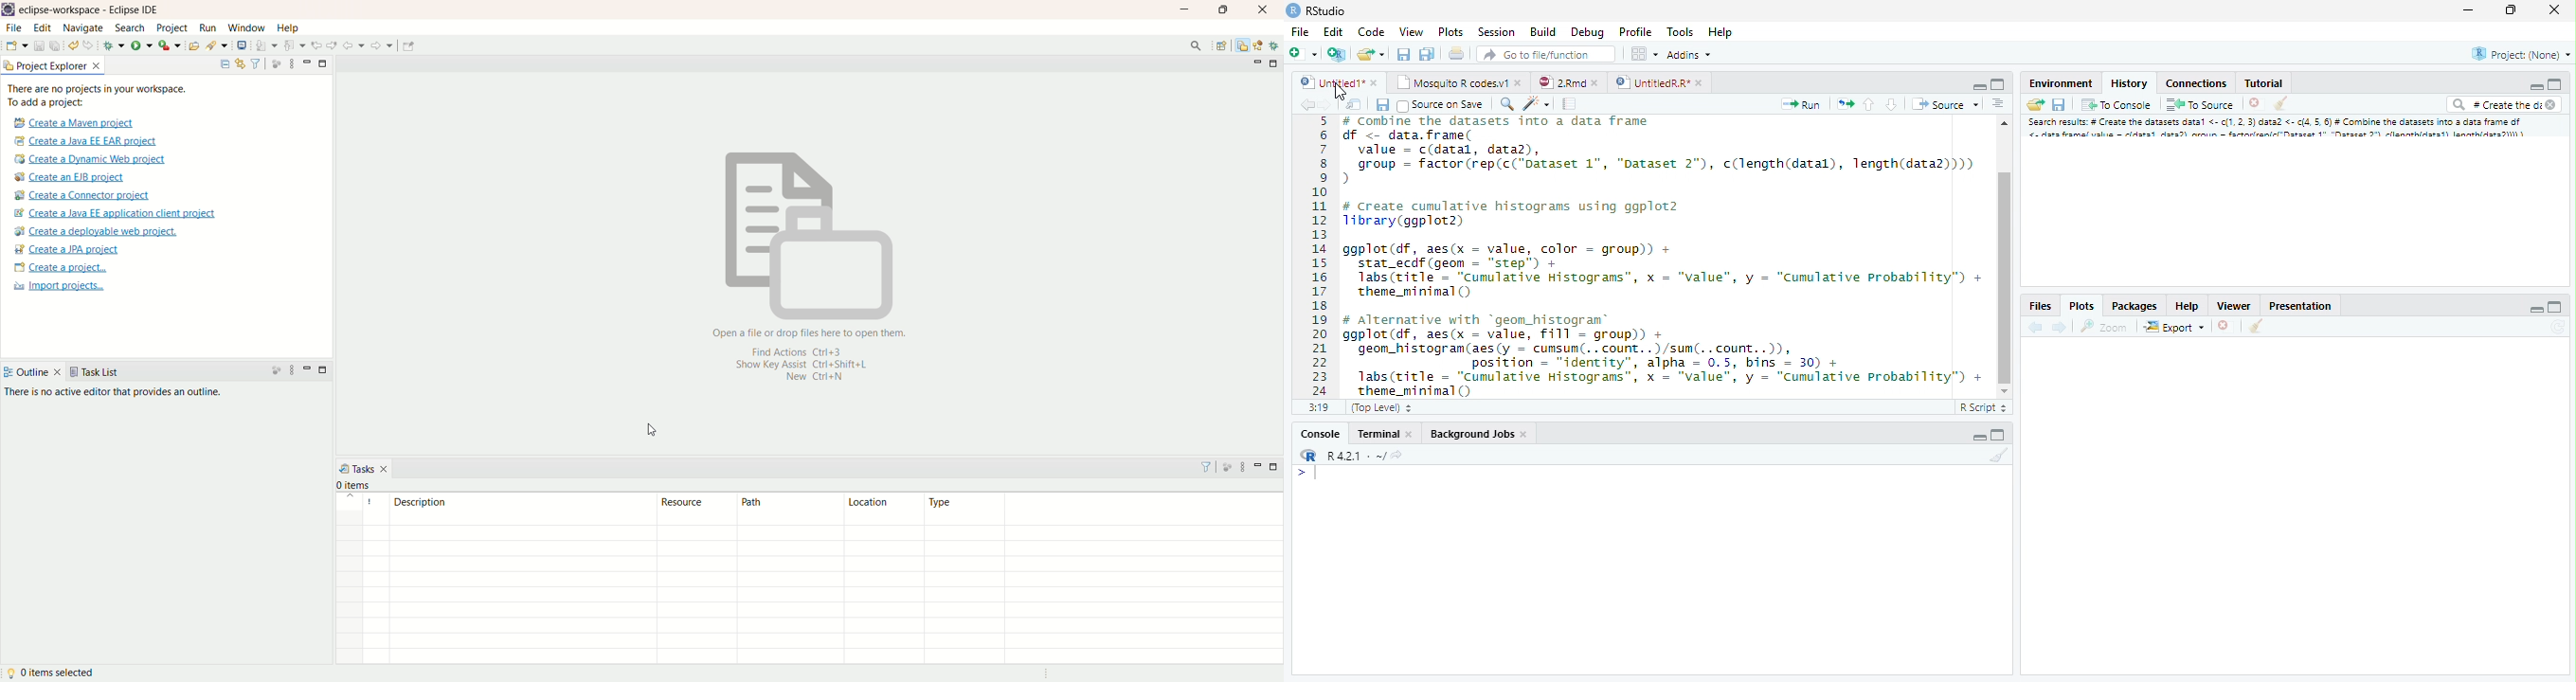 The width and height of the screenshot is (2576, 700). What do you see at coordinates (1440, 106) in the screenshot?
I see `Source on Save` at bounding box center [1440, 106].